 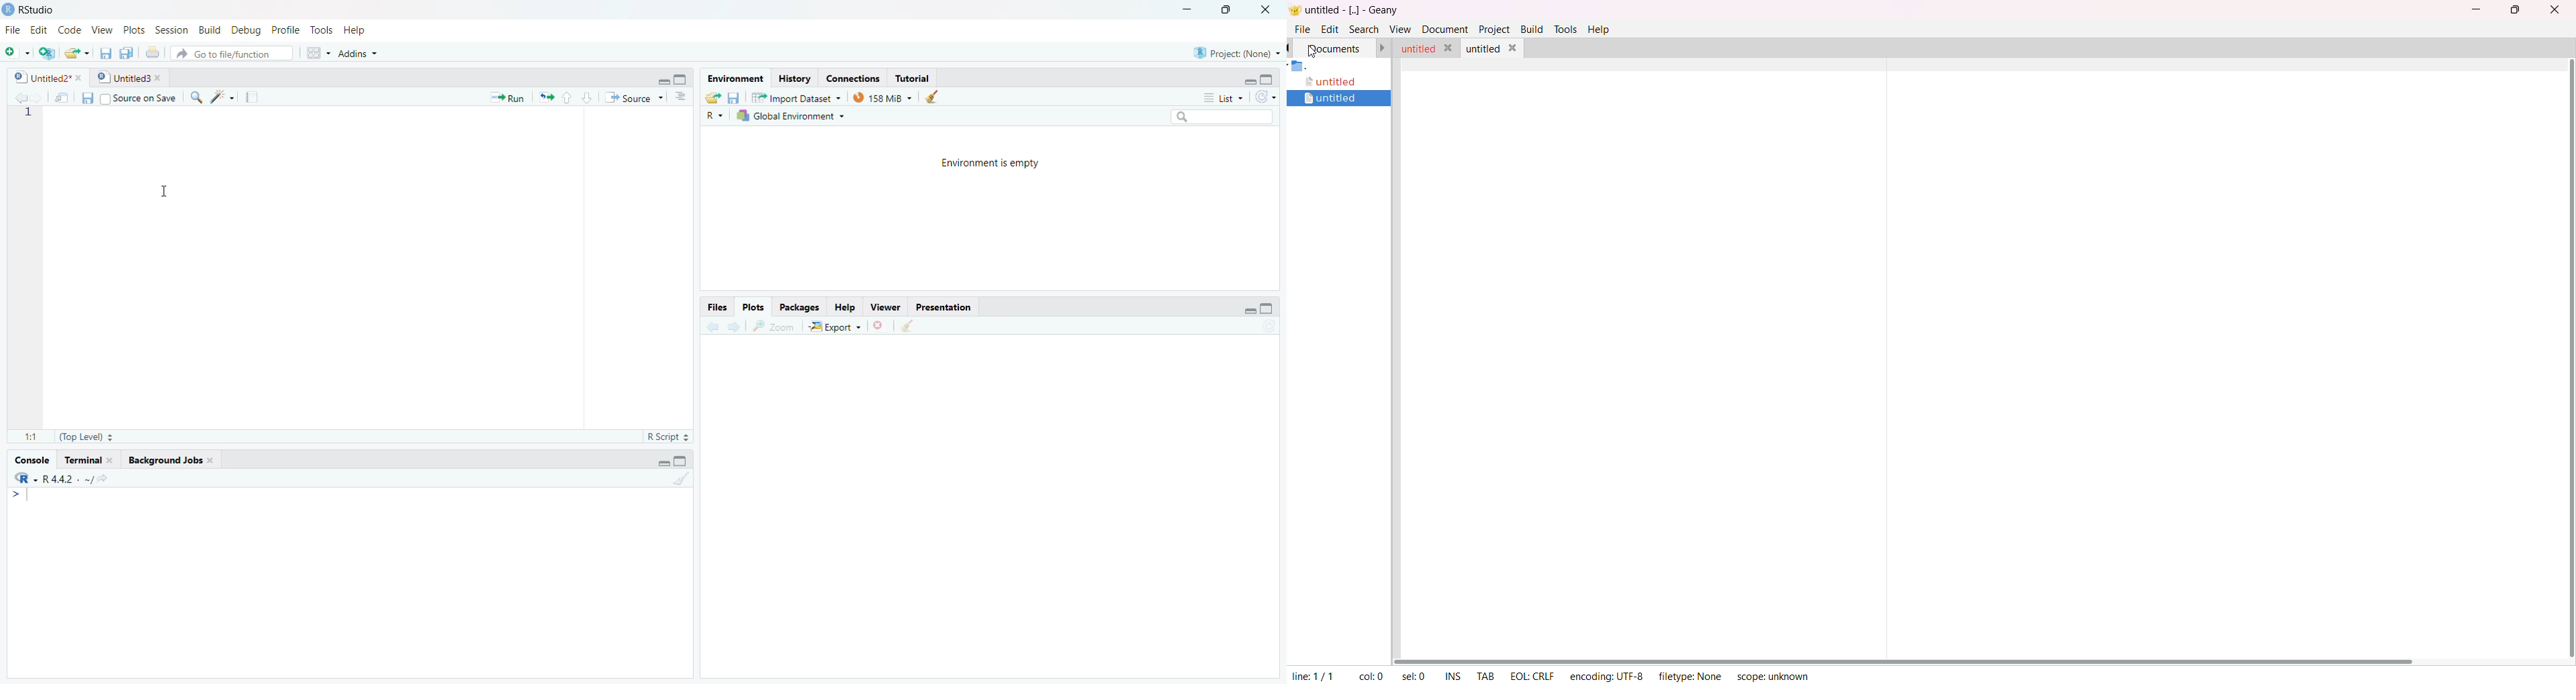 What do you see at coordinates (99, 28) in the screenshot?
I see `View` at bounding box center [99, 28].